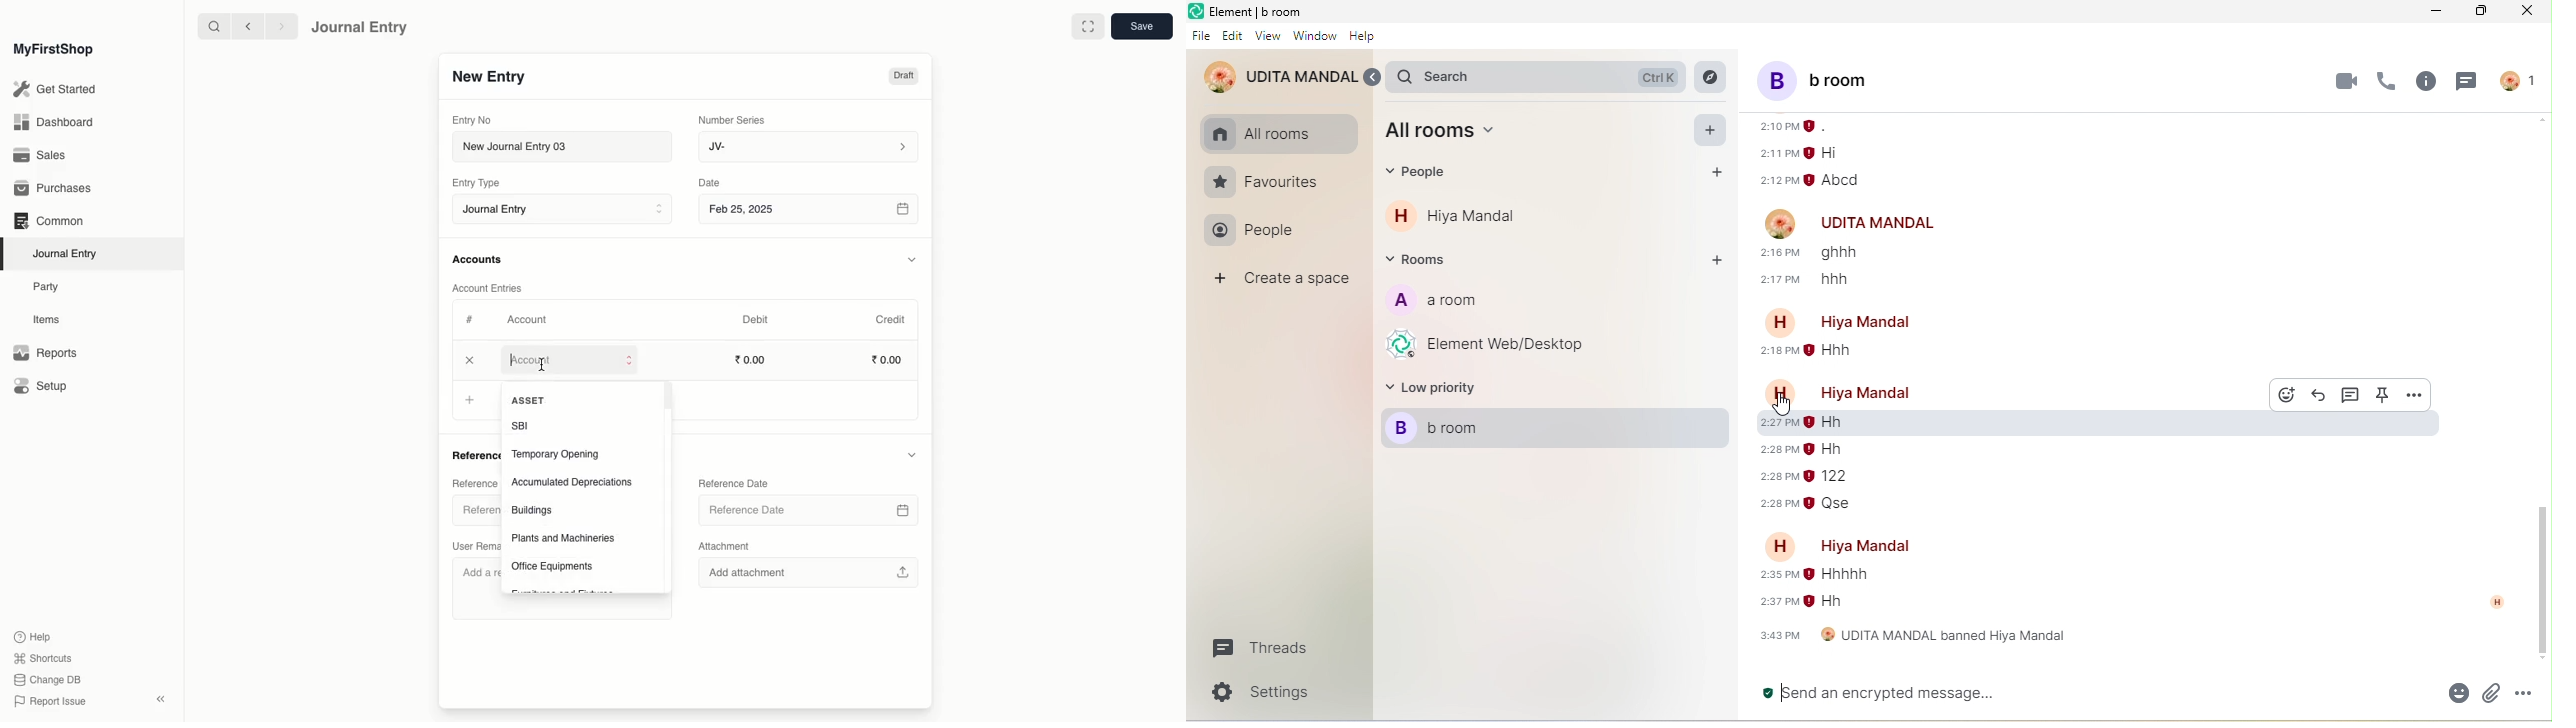 This screenshot has height=728, width=2576. Describe the element at coordinates (912, 258) in the screenshot. I see `Hide` at that location.